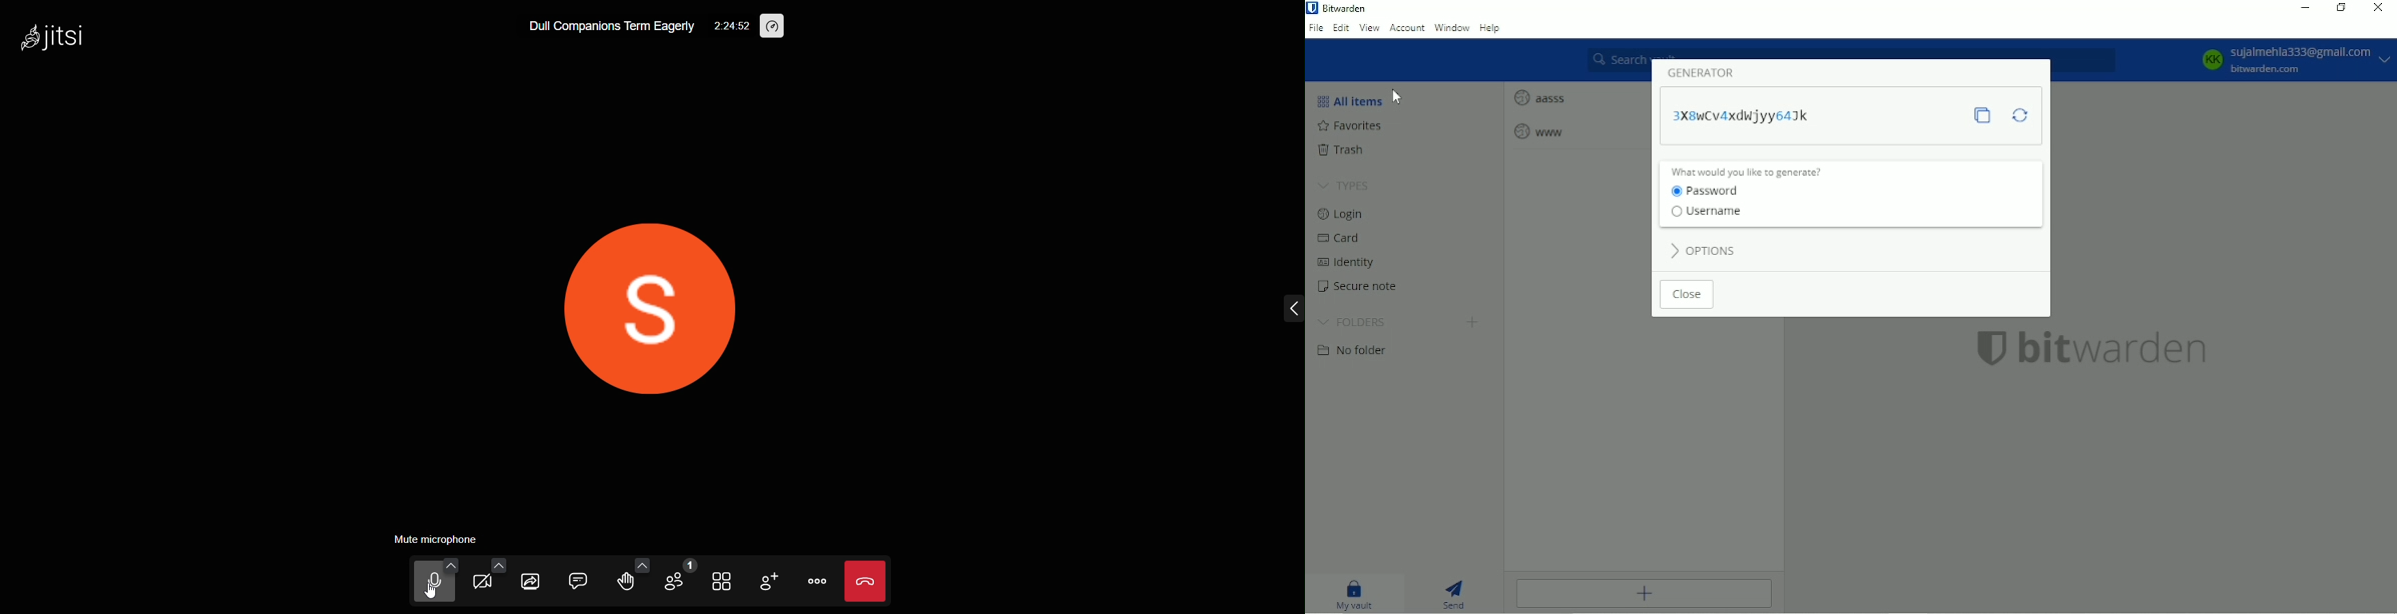  I want to click on video setting, so click(496, 565).